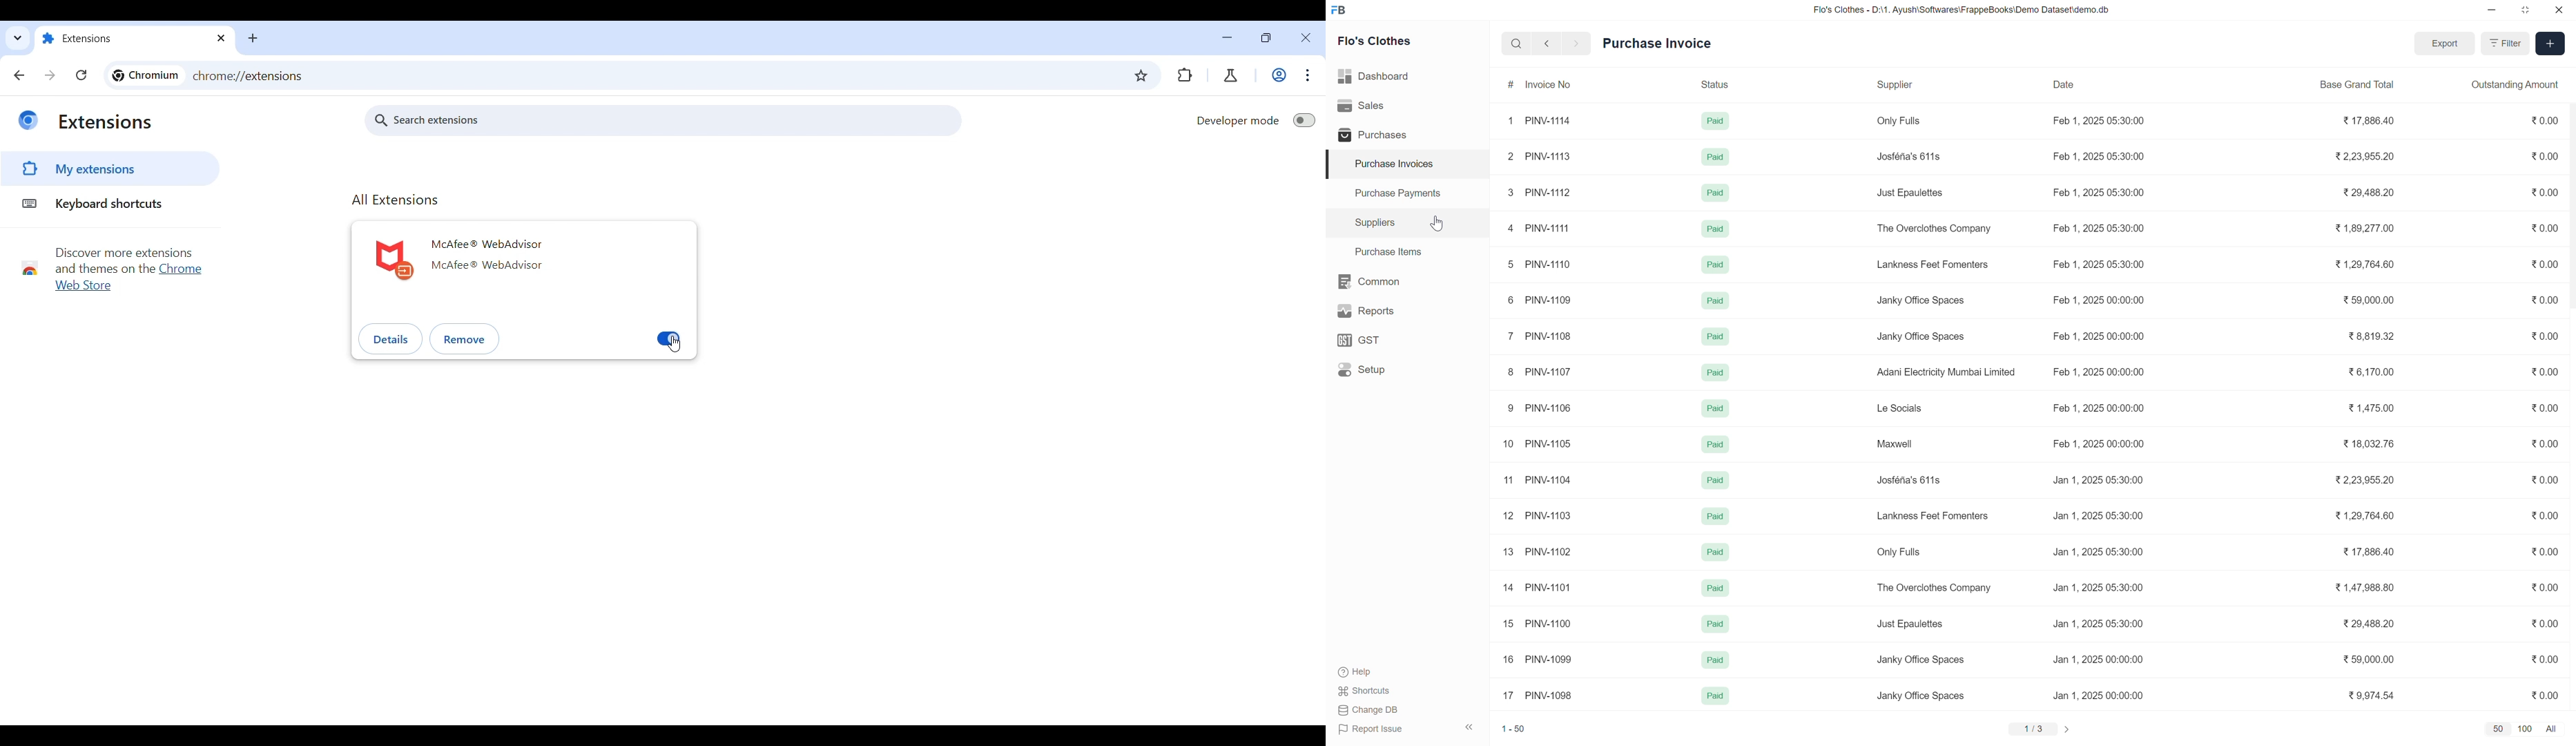 This screenshot has width=2576, height=756. I want to click on The Overclothes Company, so click(1933, 588).